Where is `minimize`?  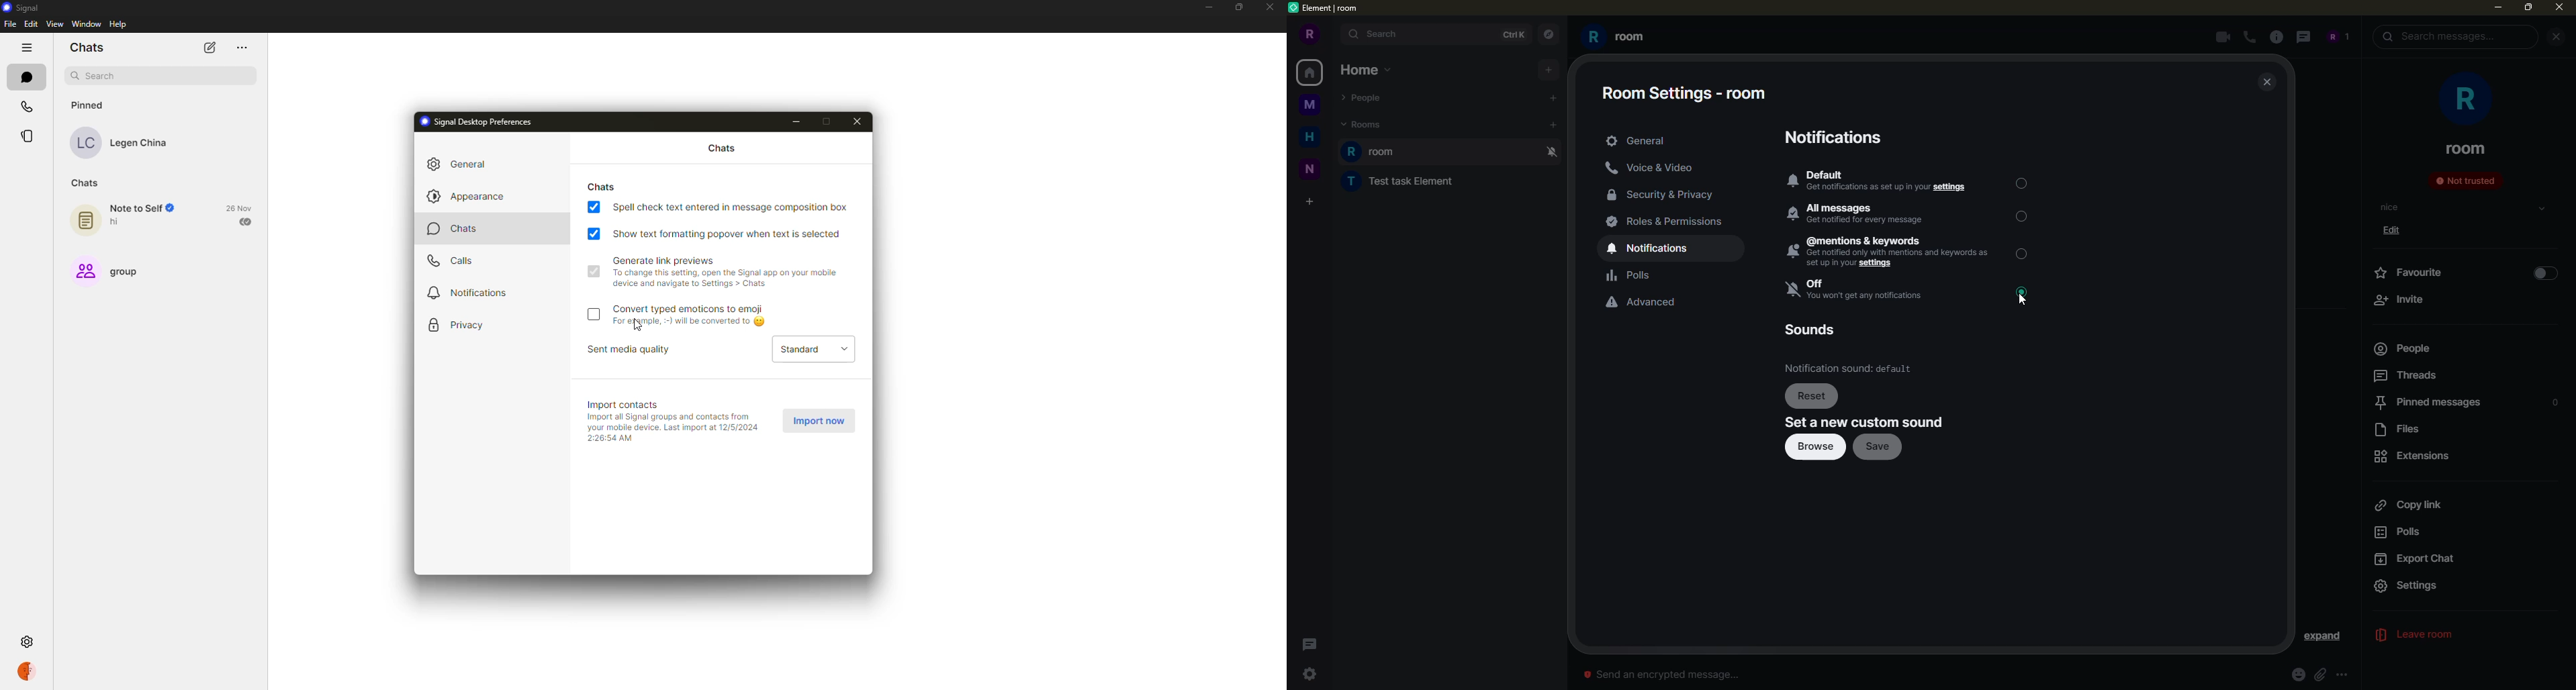 minimize is located at coordinates (797, 121).